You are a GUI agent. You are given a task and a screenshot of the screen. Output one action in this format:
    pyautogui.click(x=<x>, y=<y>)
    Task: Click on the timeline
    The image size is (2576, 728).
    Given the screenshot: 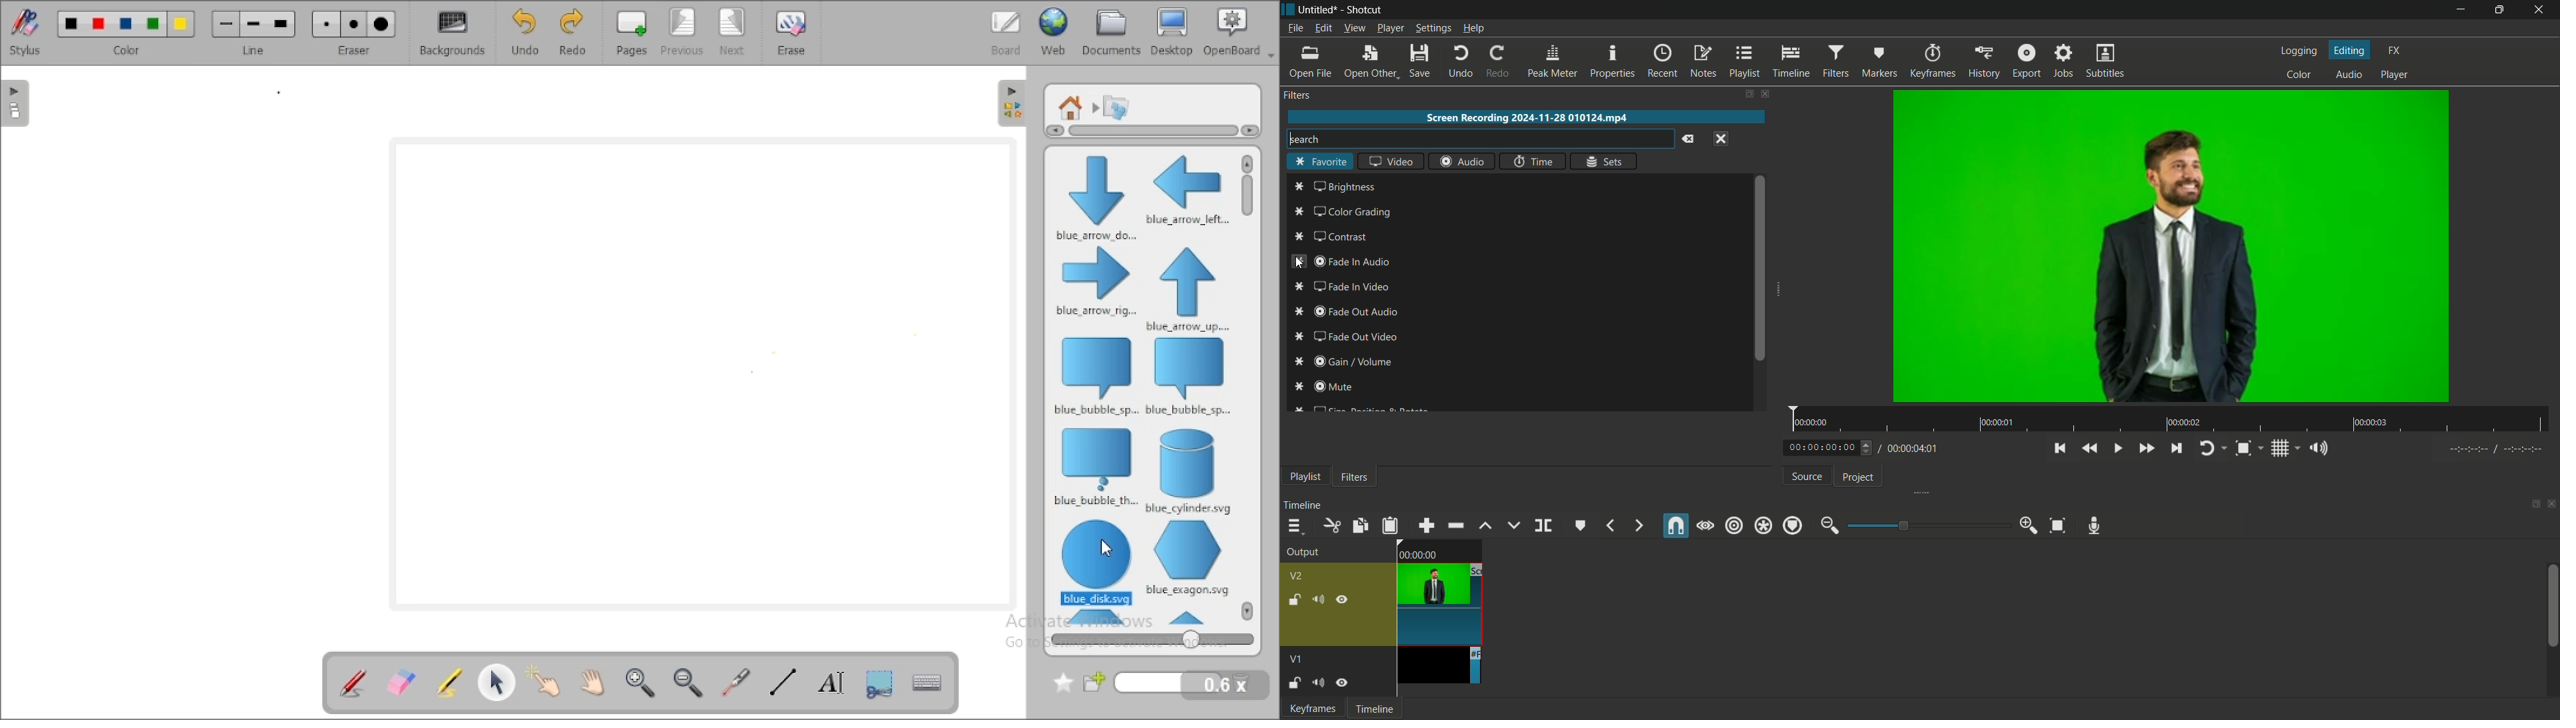 What is the action you would take?
    pyautogui.click(x=1791, y=62)
    